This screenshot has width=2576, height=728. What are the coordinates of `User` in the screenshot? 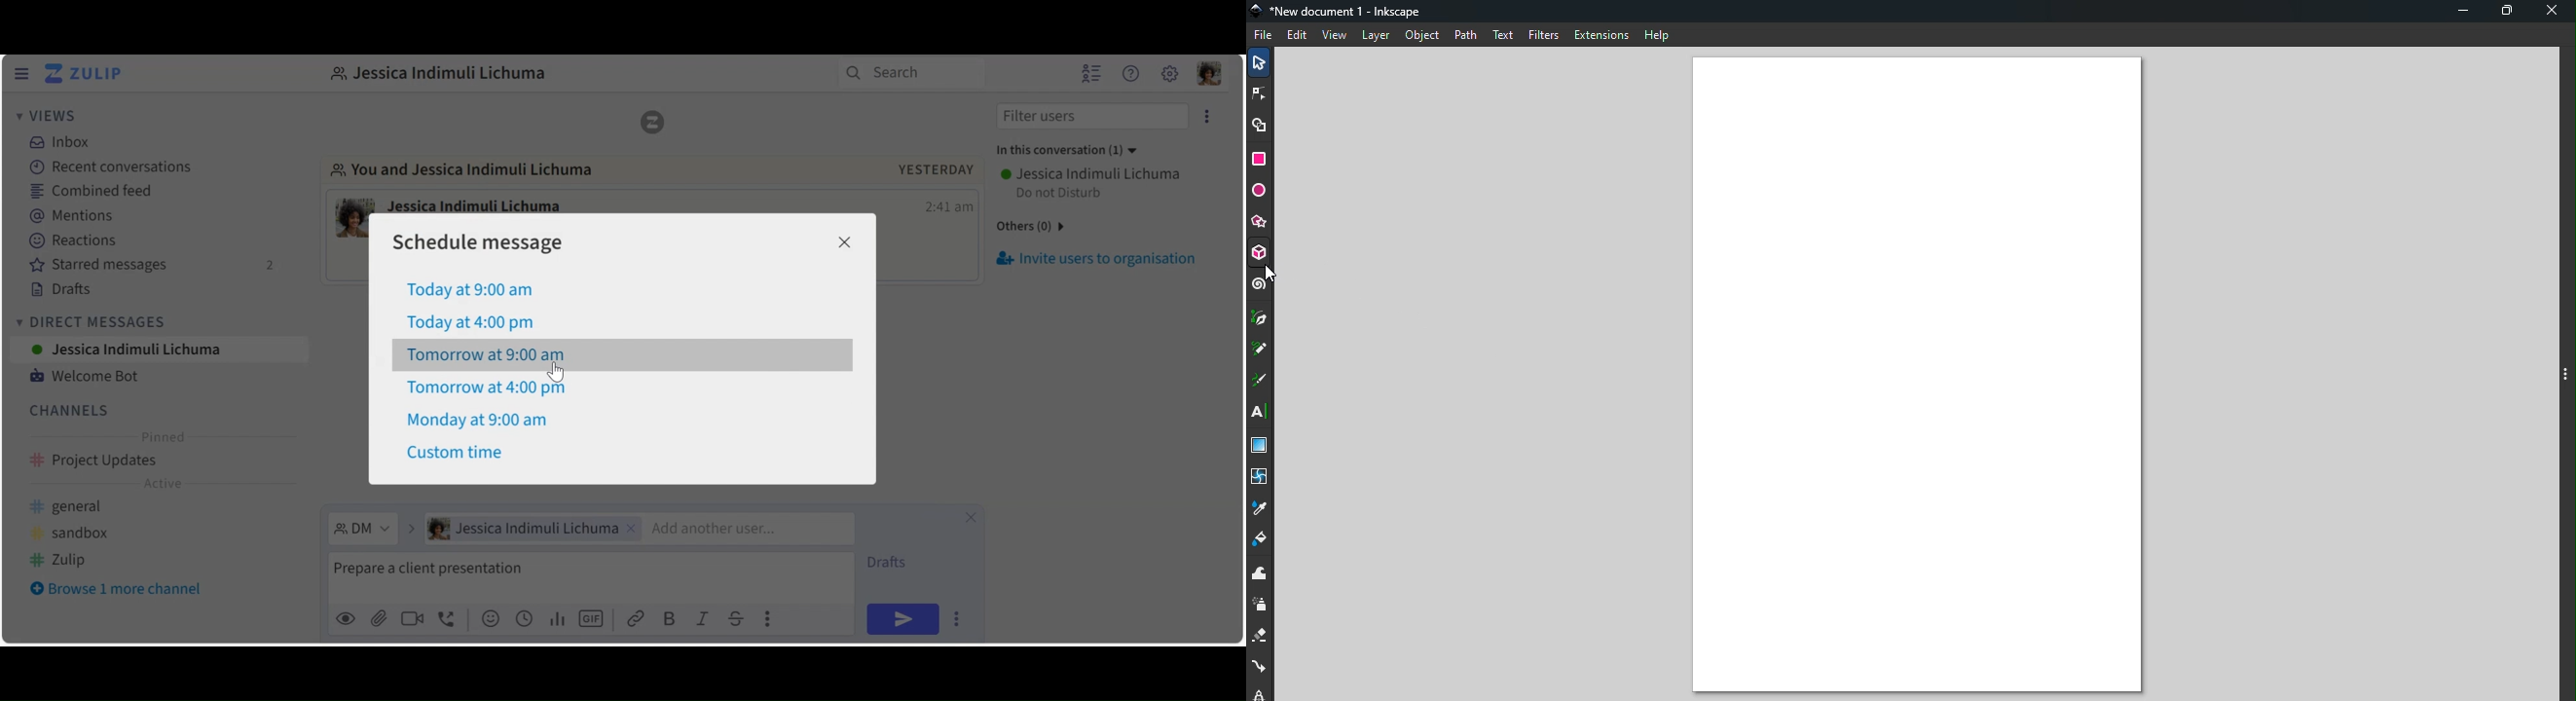 It's located at (158, 349).